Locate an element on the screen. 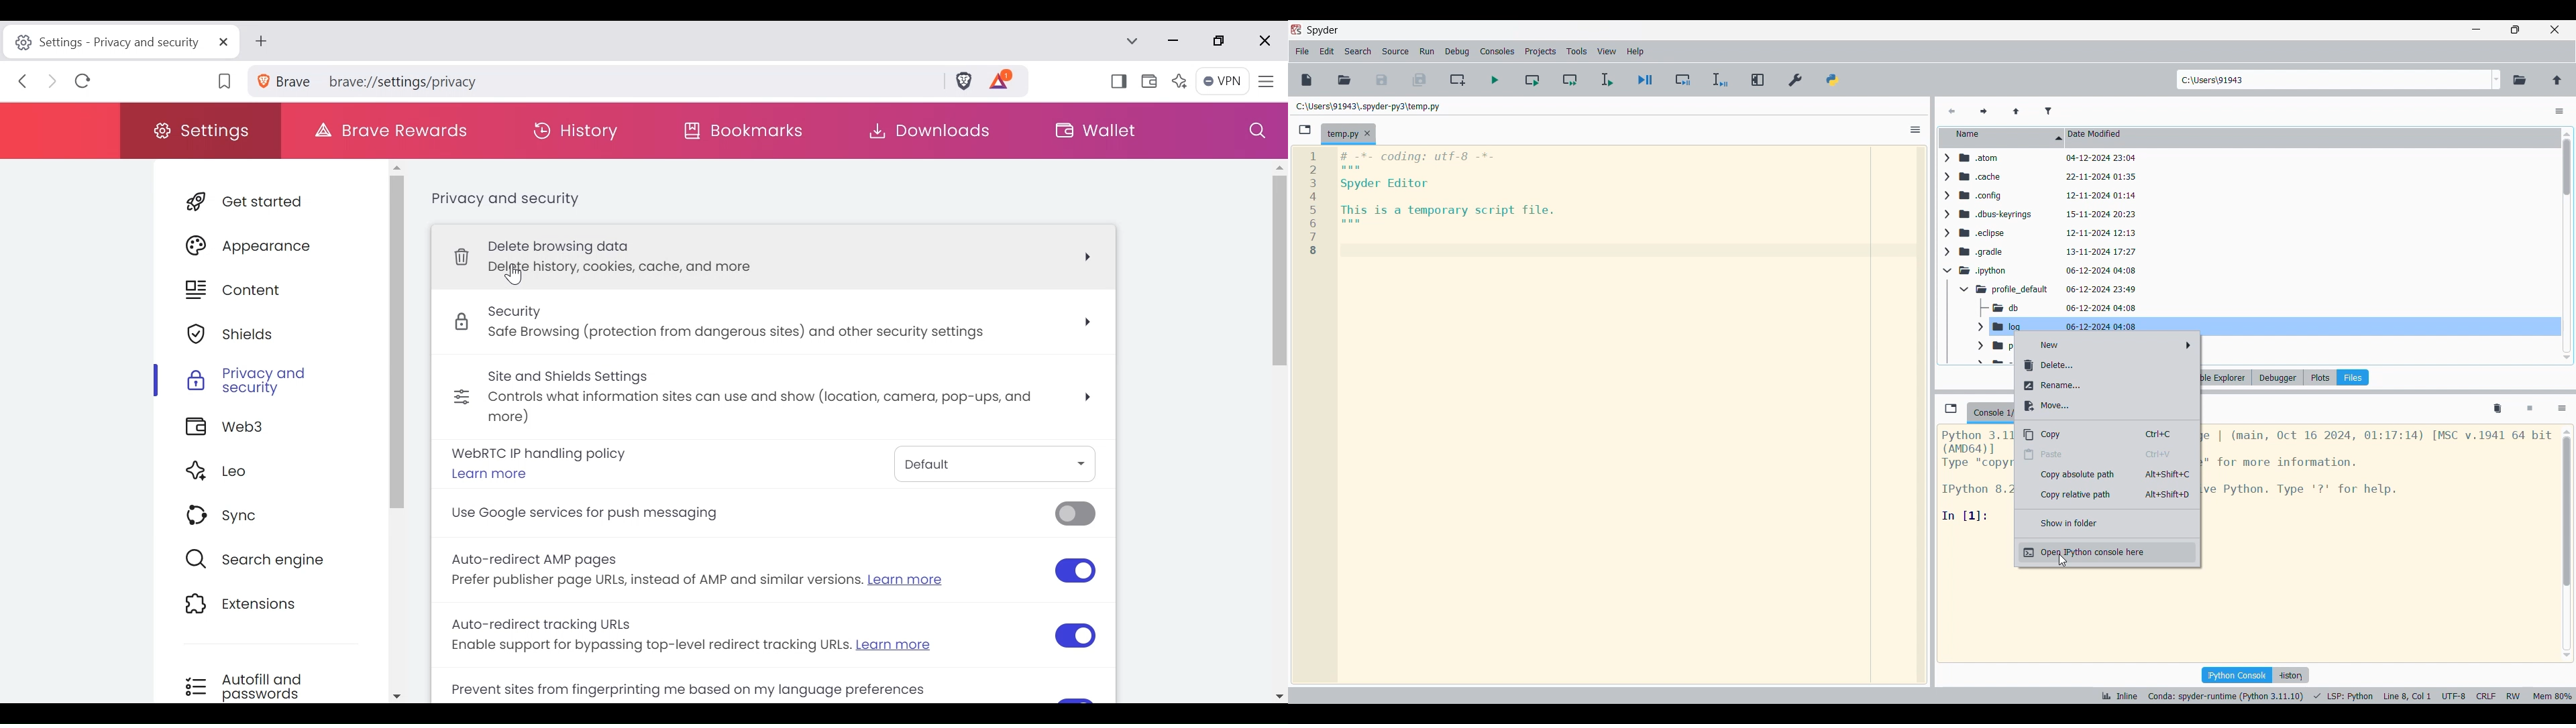  Vertical slide bar is located at coordinates (2567, 544).